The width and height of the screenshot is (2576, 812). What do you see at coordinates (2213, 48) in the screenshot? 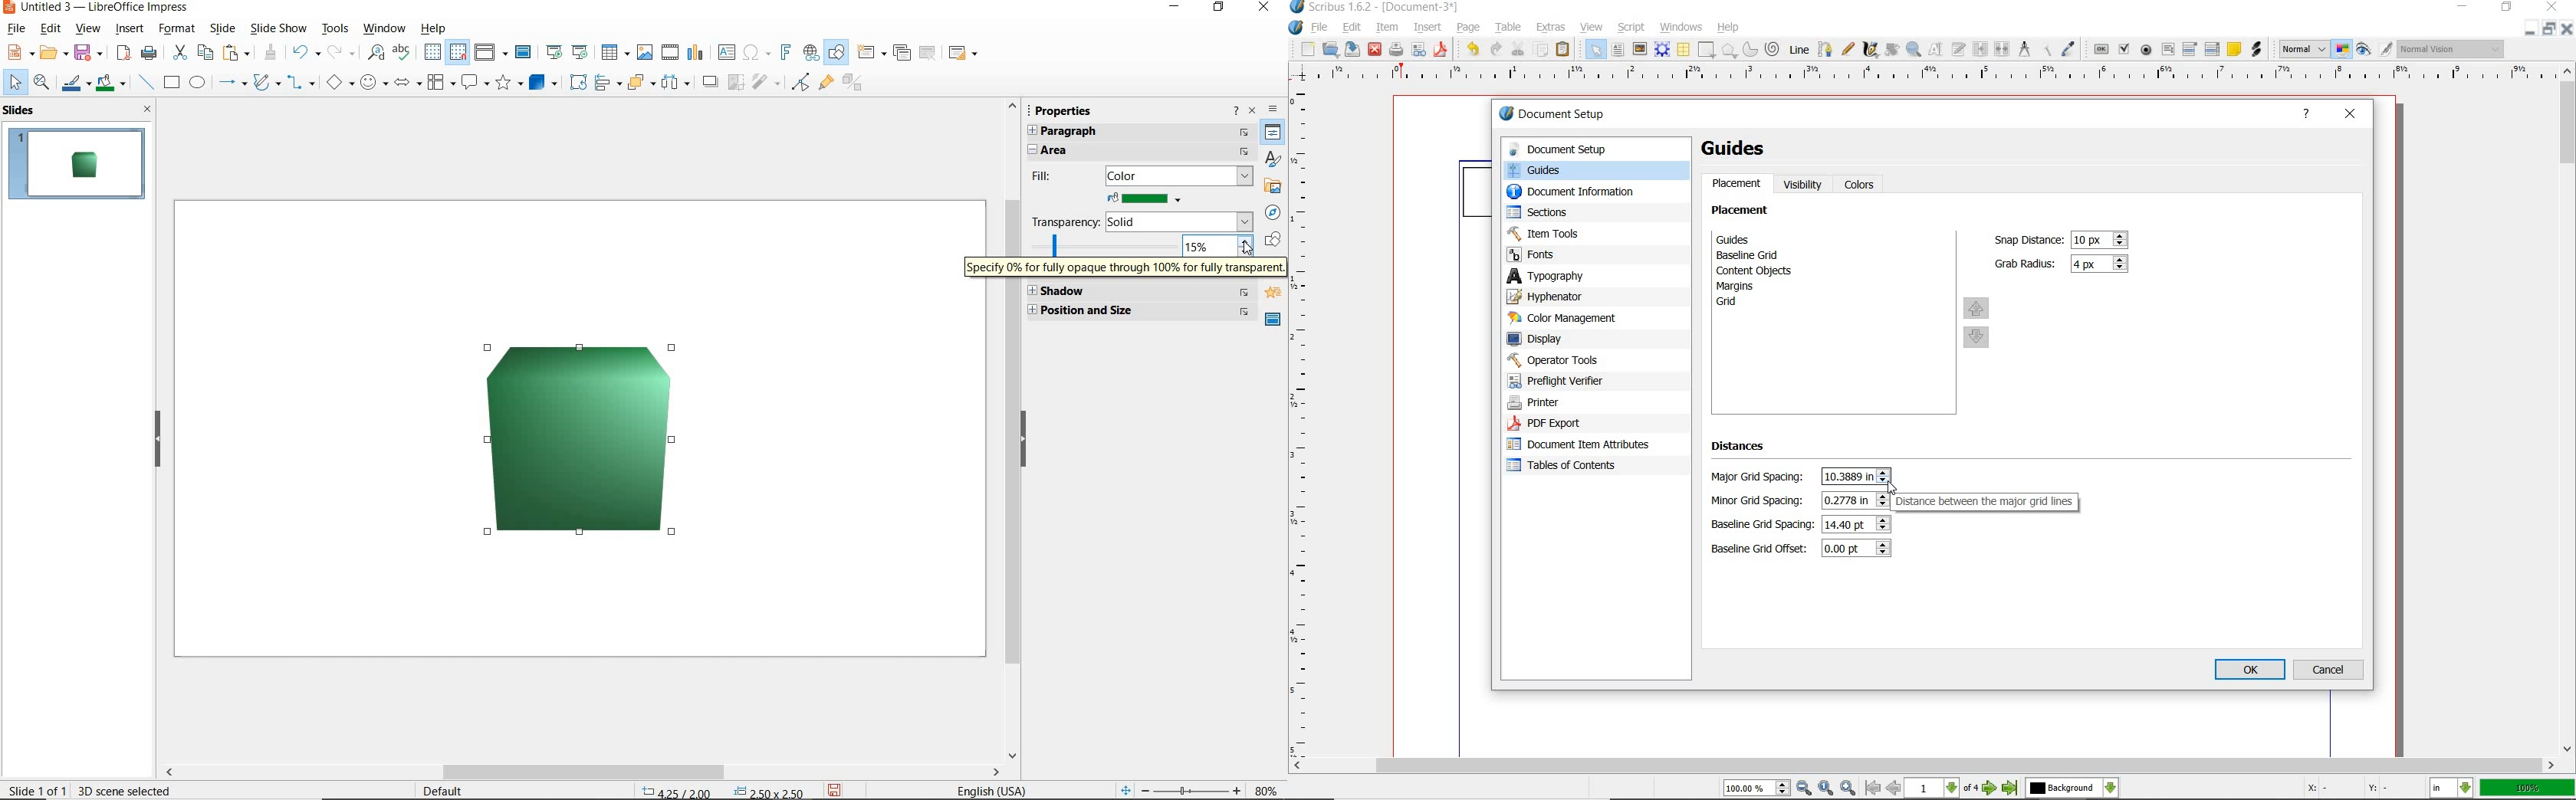
I see `pdf list box` at bounding box center [2213, 48].